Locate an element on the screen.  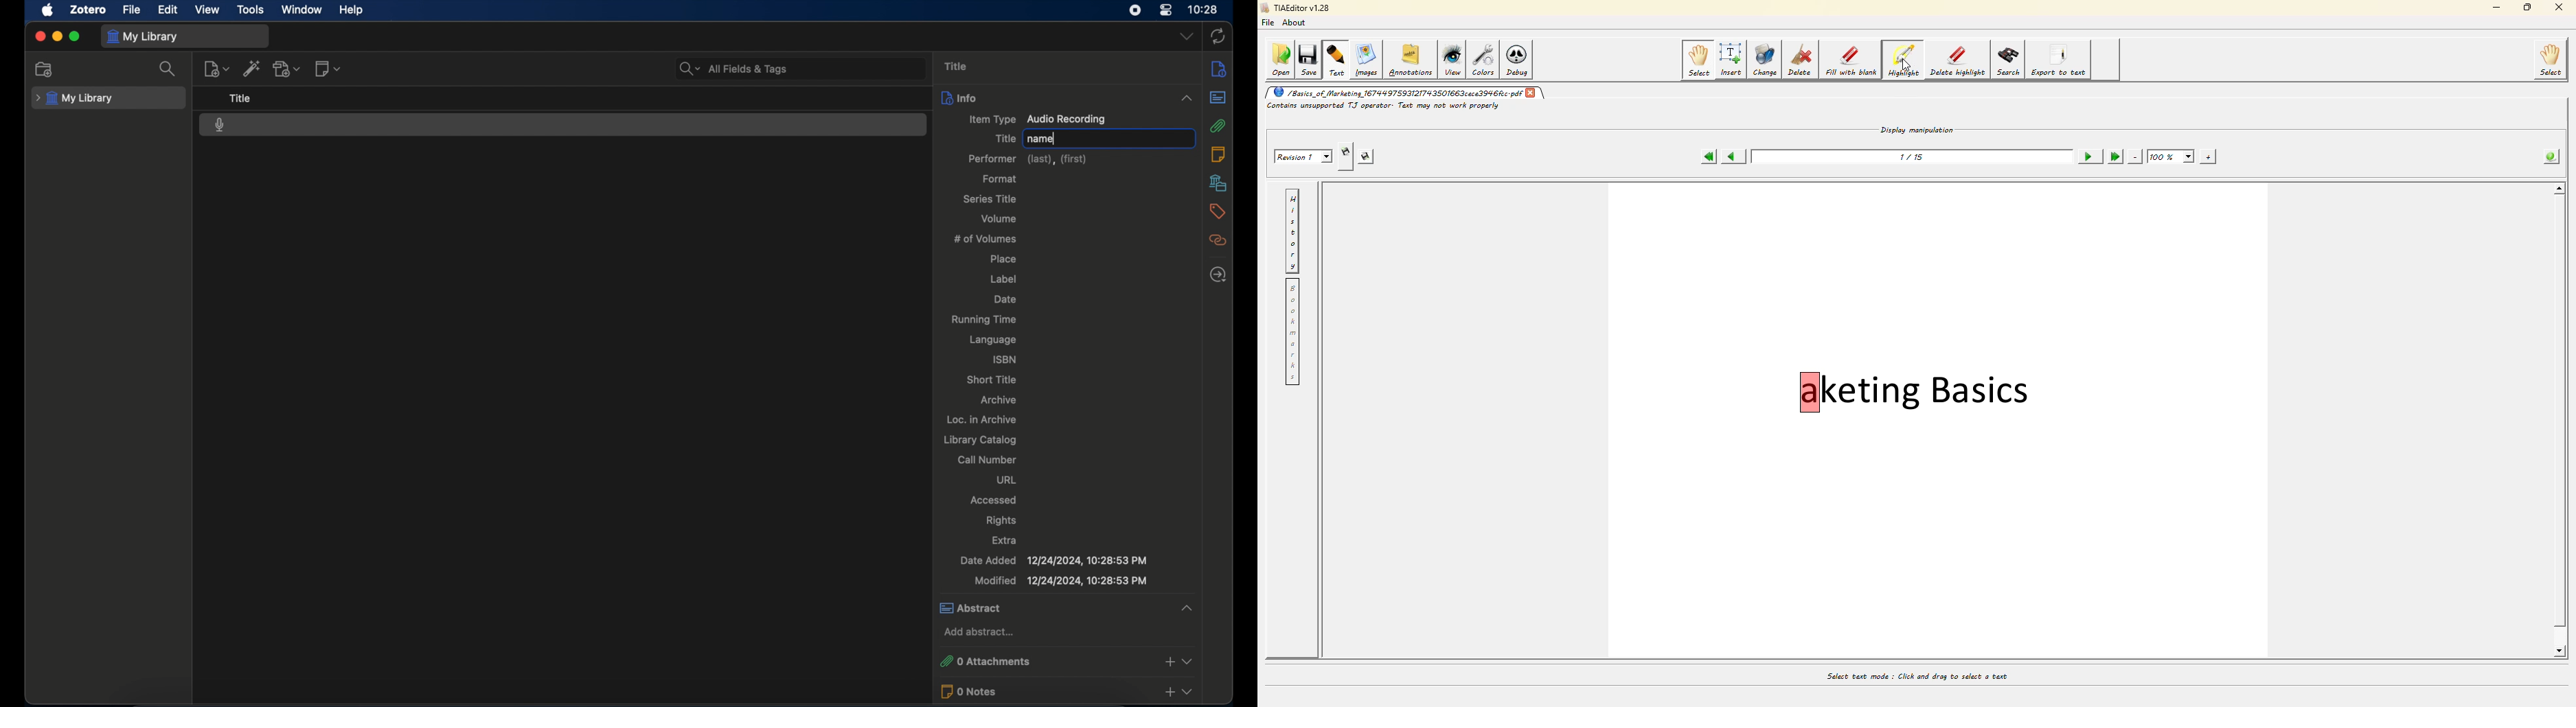
notes is located at coordinates (1218, 154).